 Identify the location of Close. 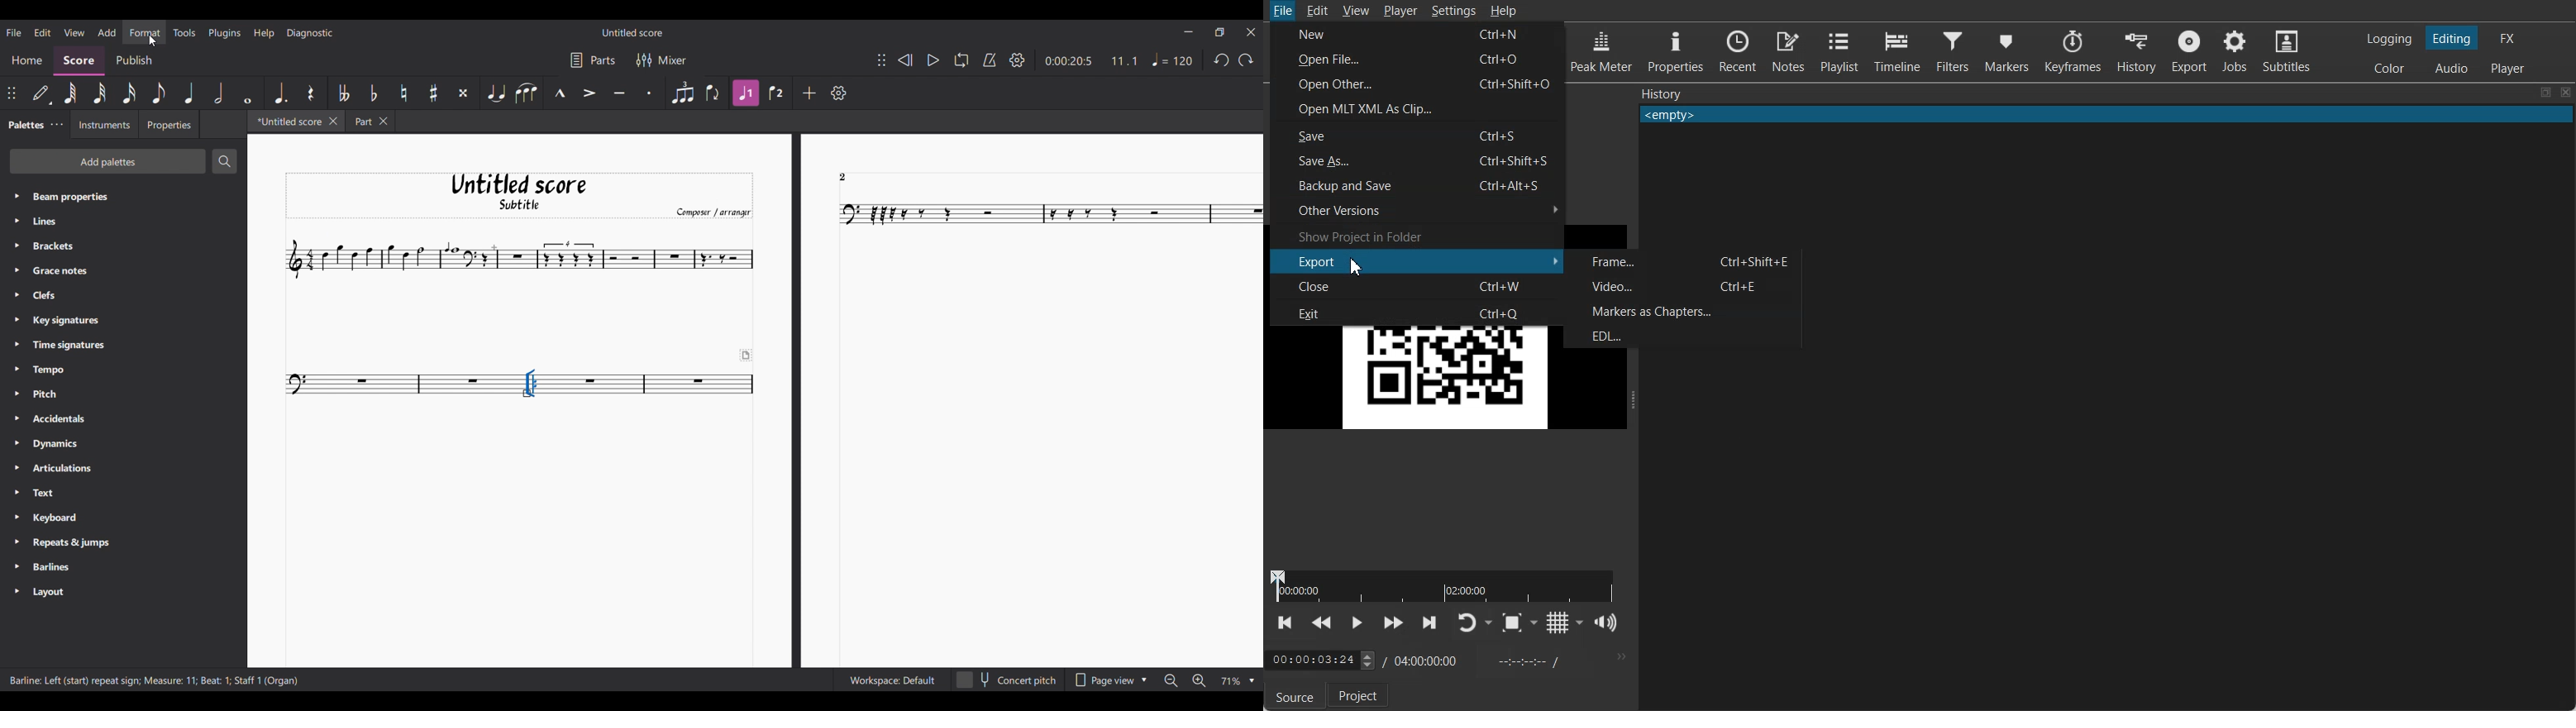
(1357, 285).